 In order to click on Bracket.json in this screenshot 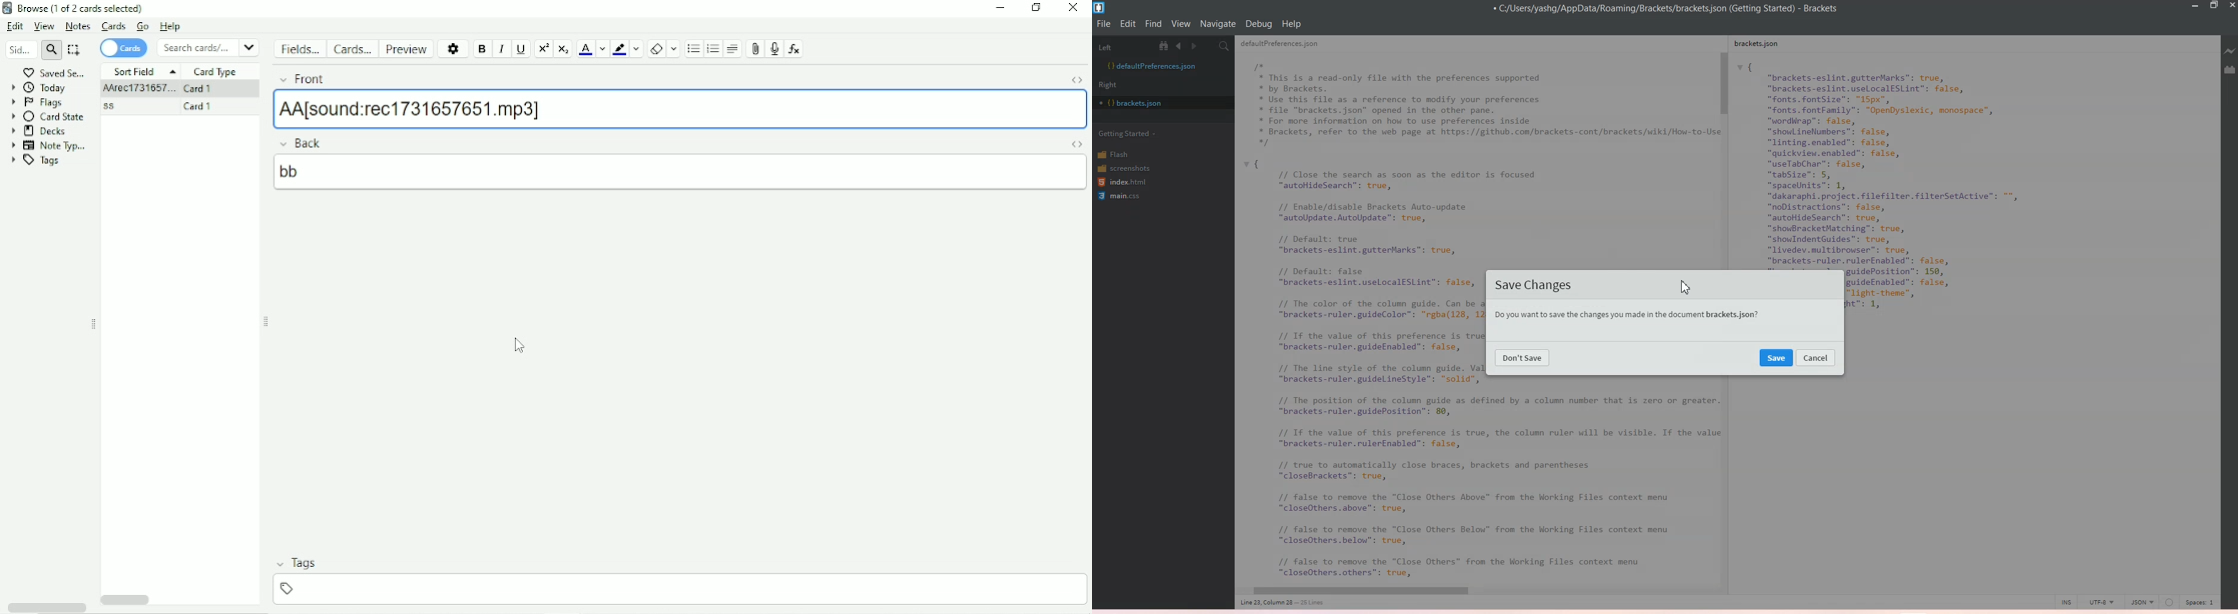, I will do `click(1134, 103)`.